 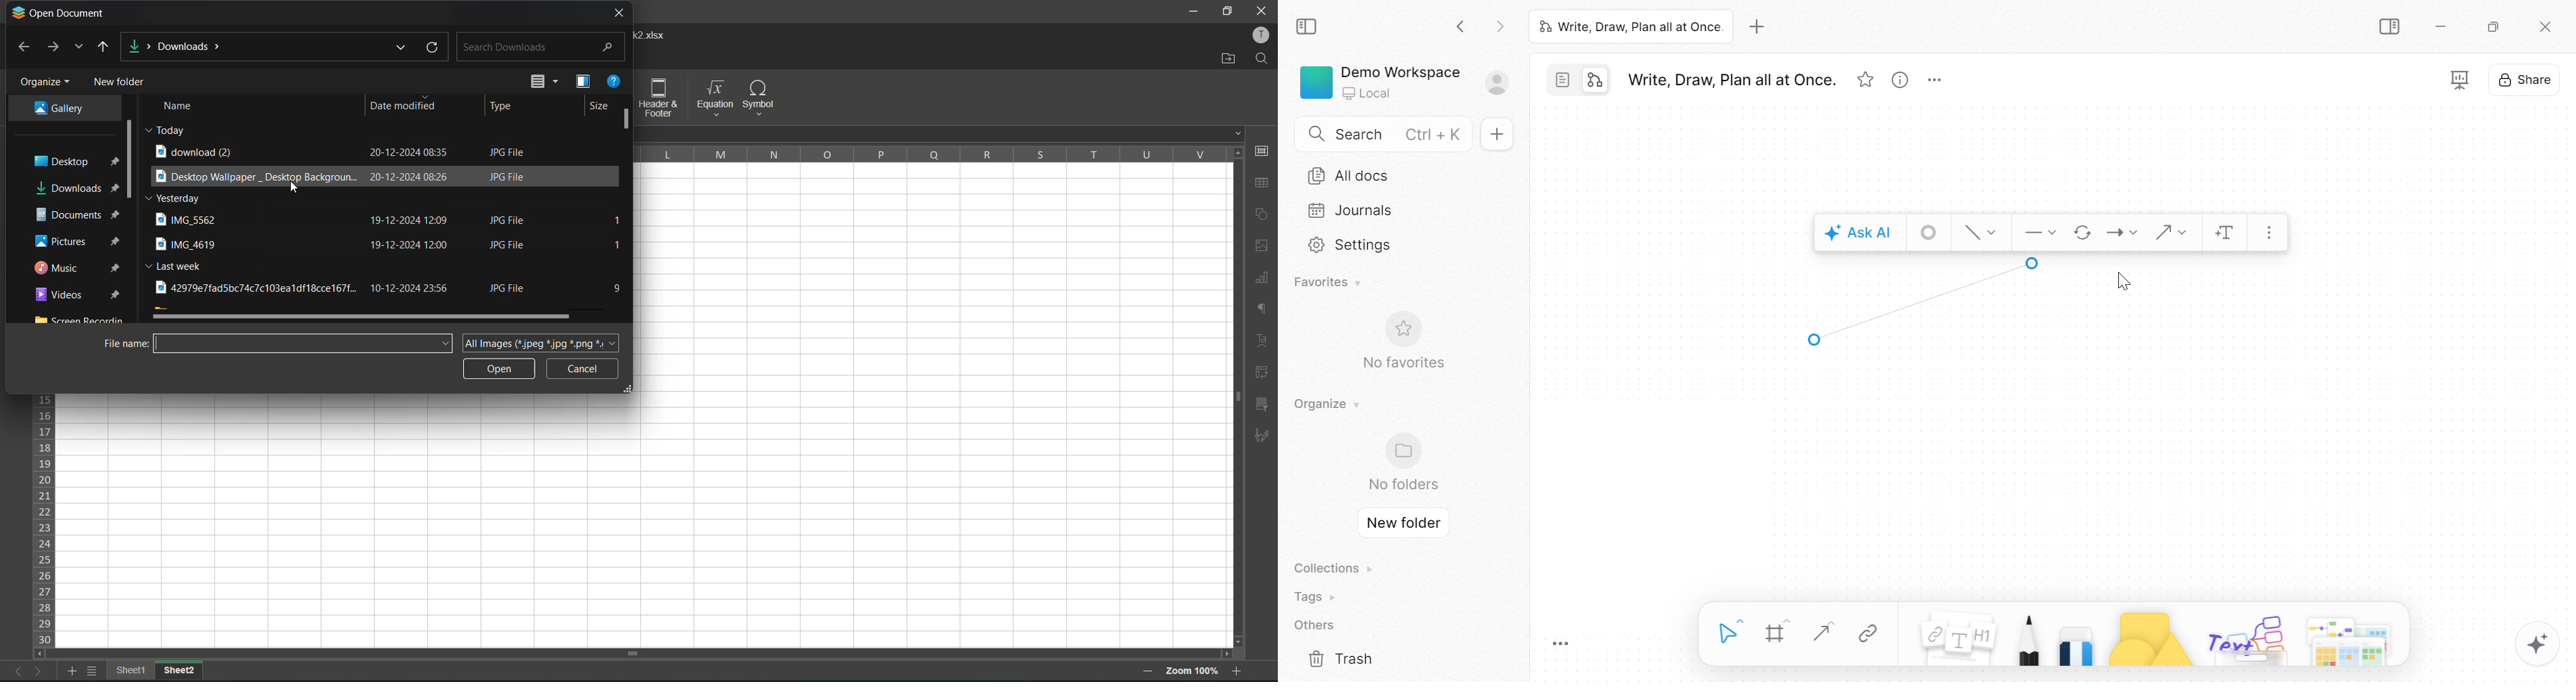 I want to click on Collections, so click(x=1331, y=568).